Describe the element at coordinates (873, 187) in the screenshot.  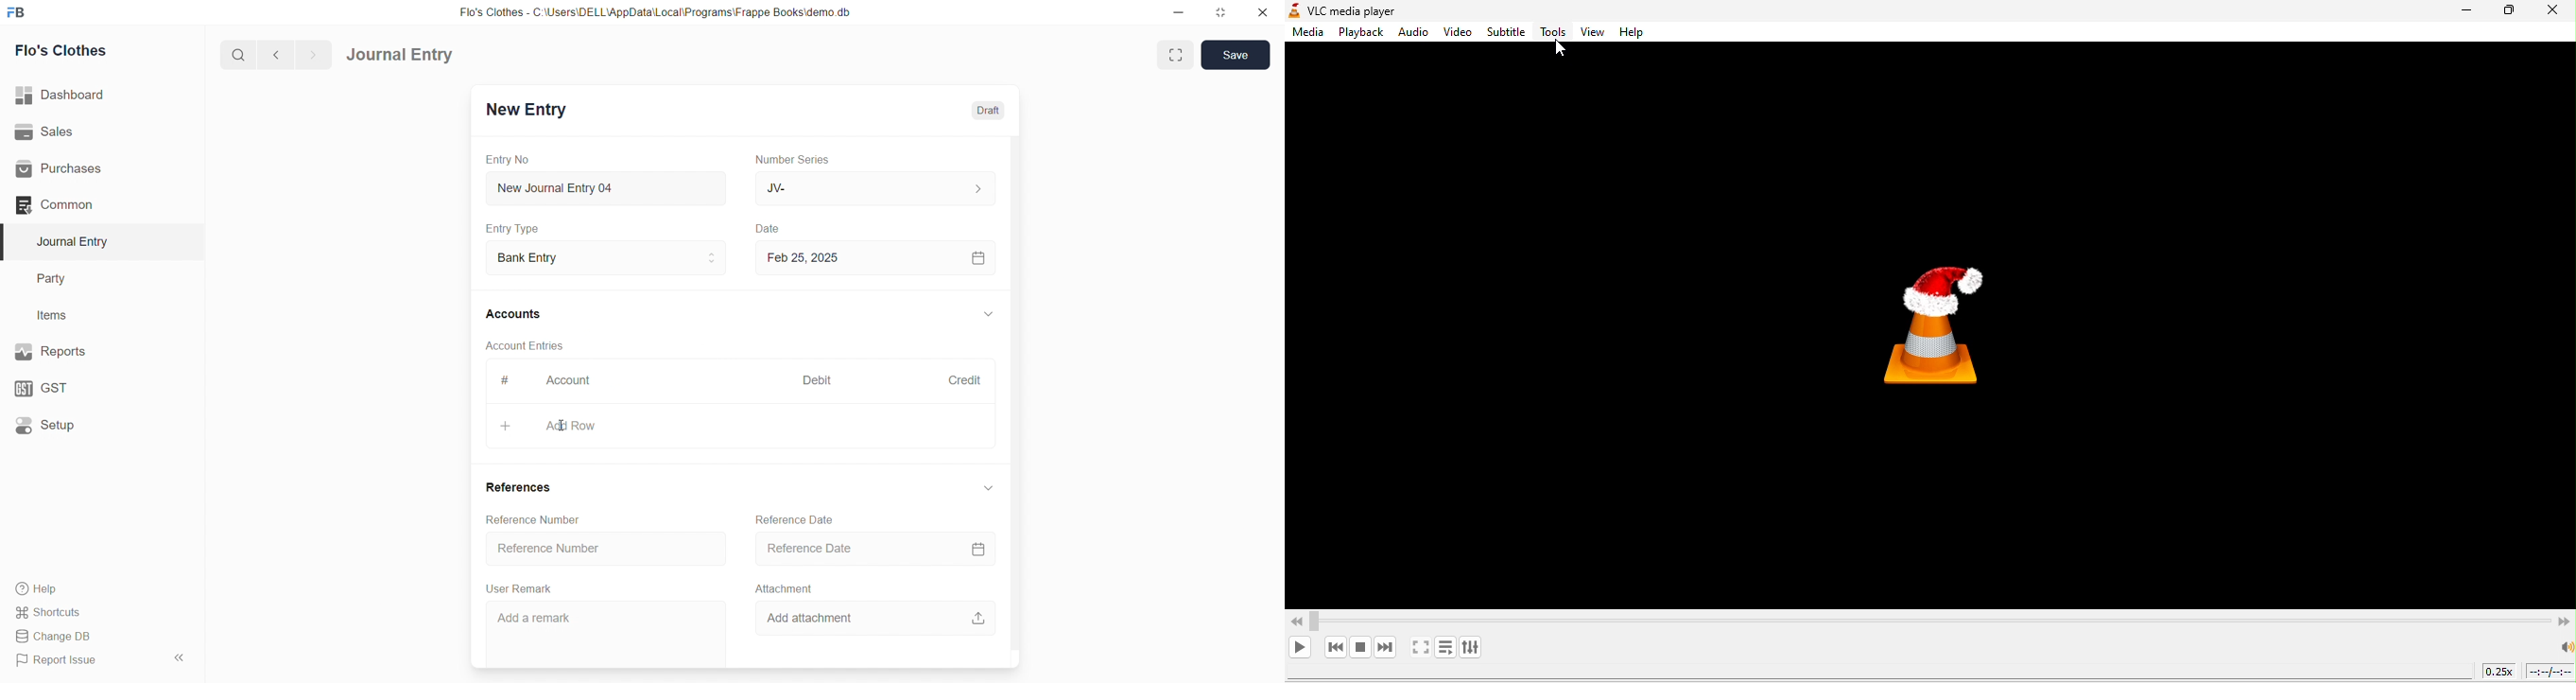
I see `JV-` at that location.